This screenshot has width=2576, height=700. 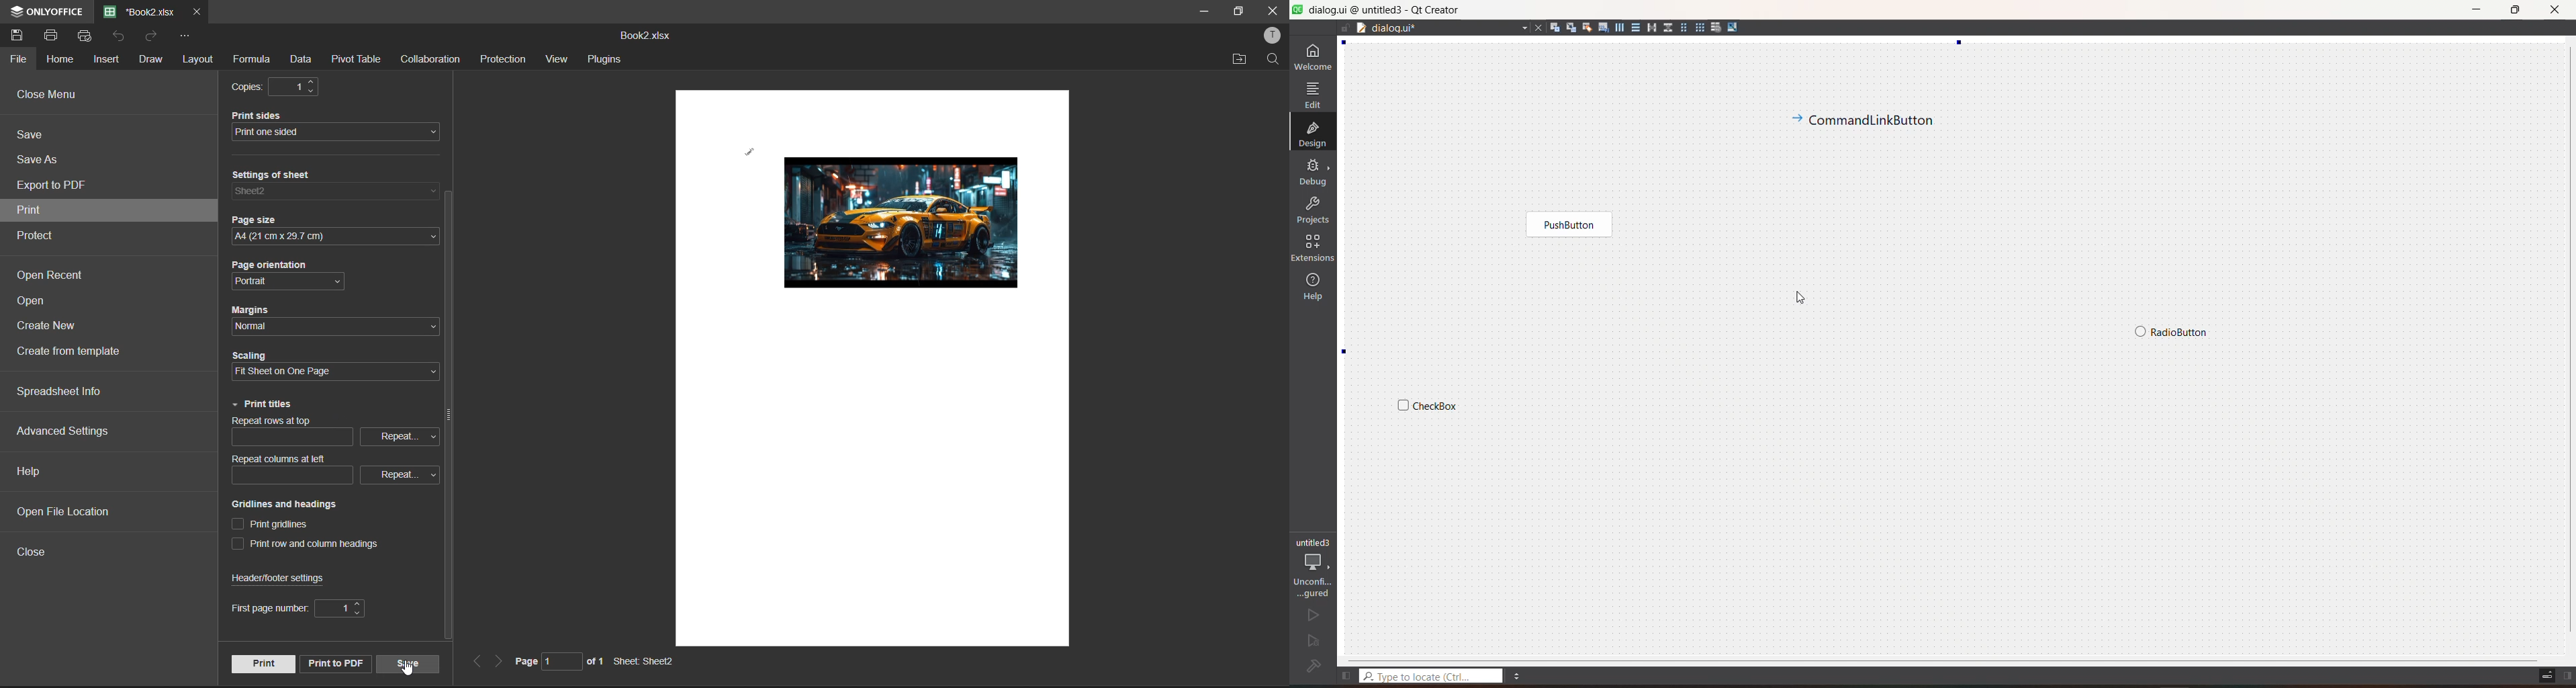 What do you see at coordinates (1667, 28) in the screenshot?
I see `layout vertical splitter` at bounding box center [1667, 28].